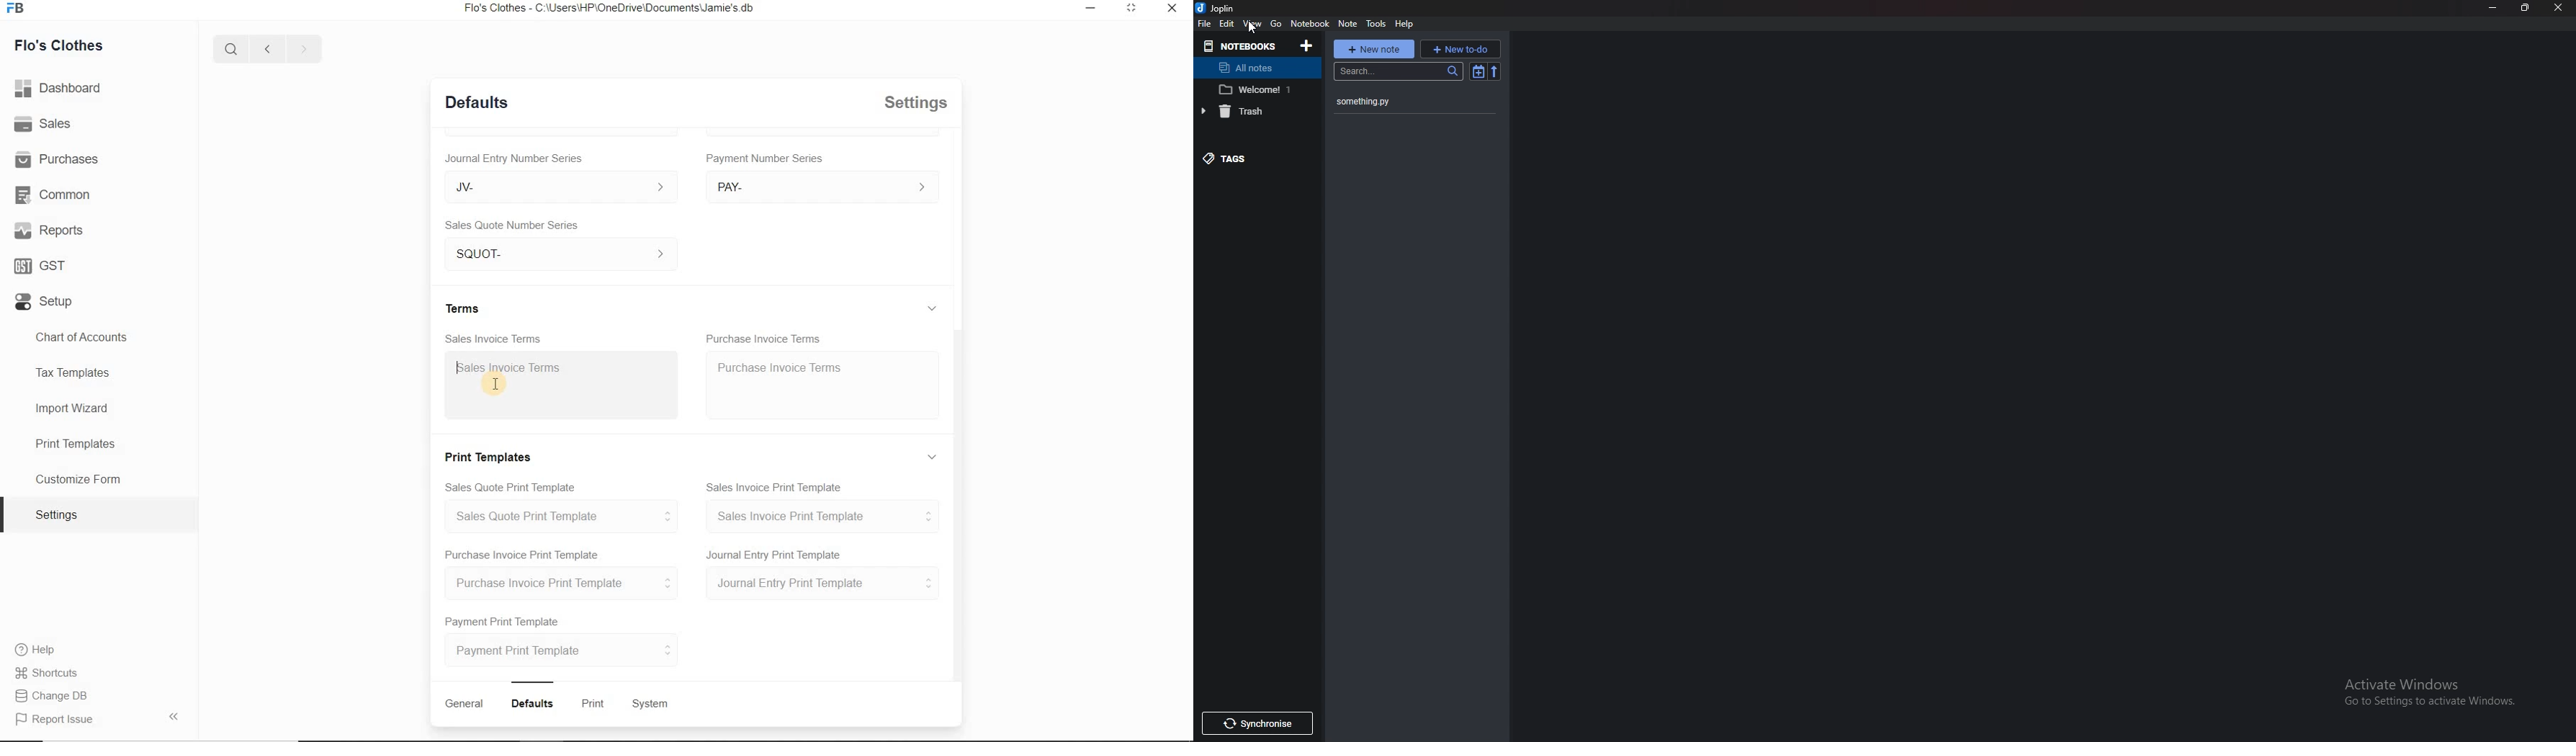 The width and height of the screenshot is (2576, 756). What do you see at coordinates (78, 480) in the screenshot?
I see `Customize Form` at bounding box center [78, 480].